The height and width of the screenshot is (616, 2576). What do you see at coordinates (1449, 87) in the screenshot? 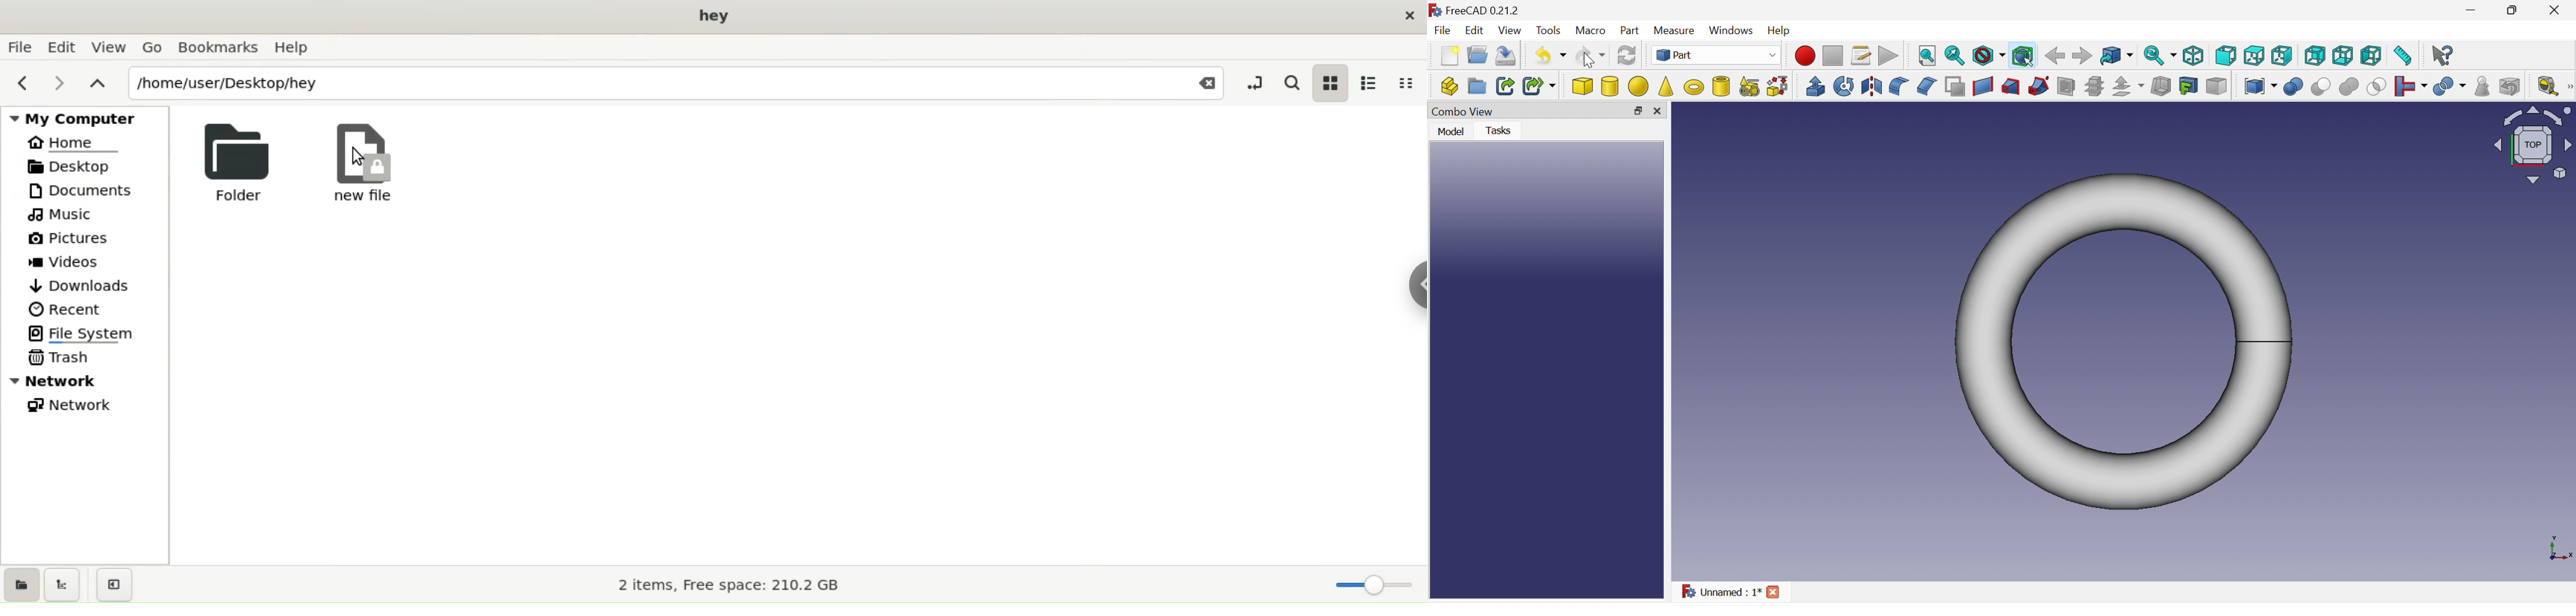
I see `Create part` at bounding box center [1449, 87].